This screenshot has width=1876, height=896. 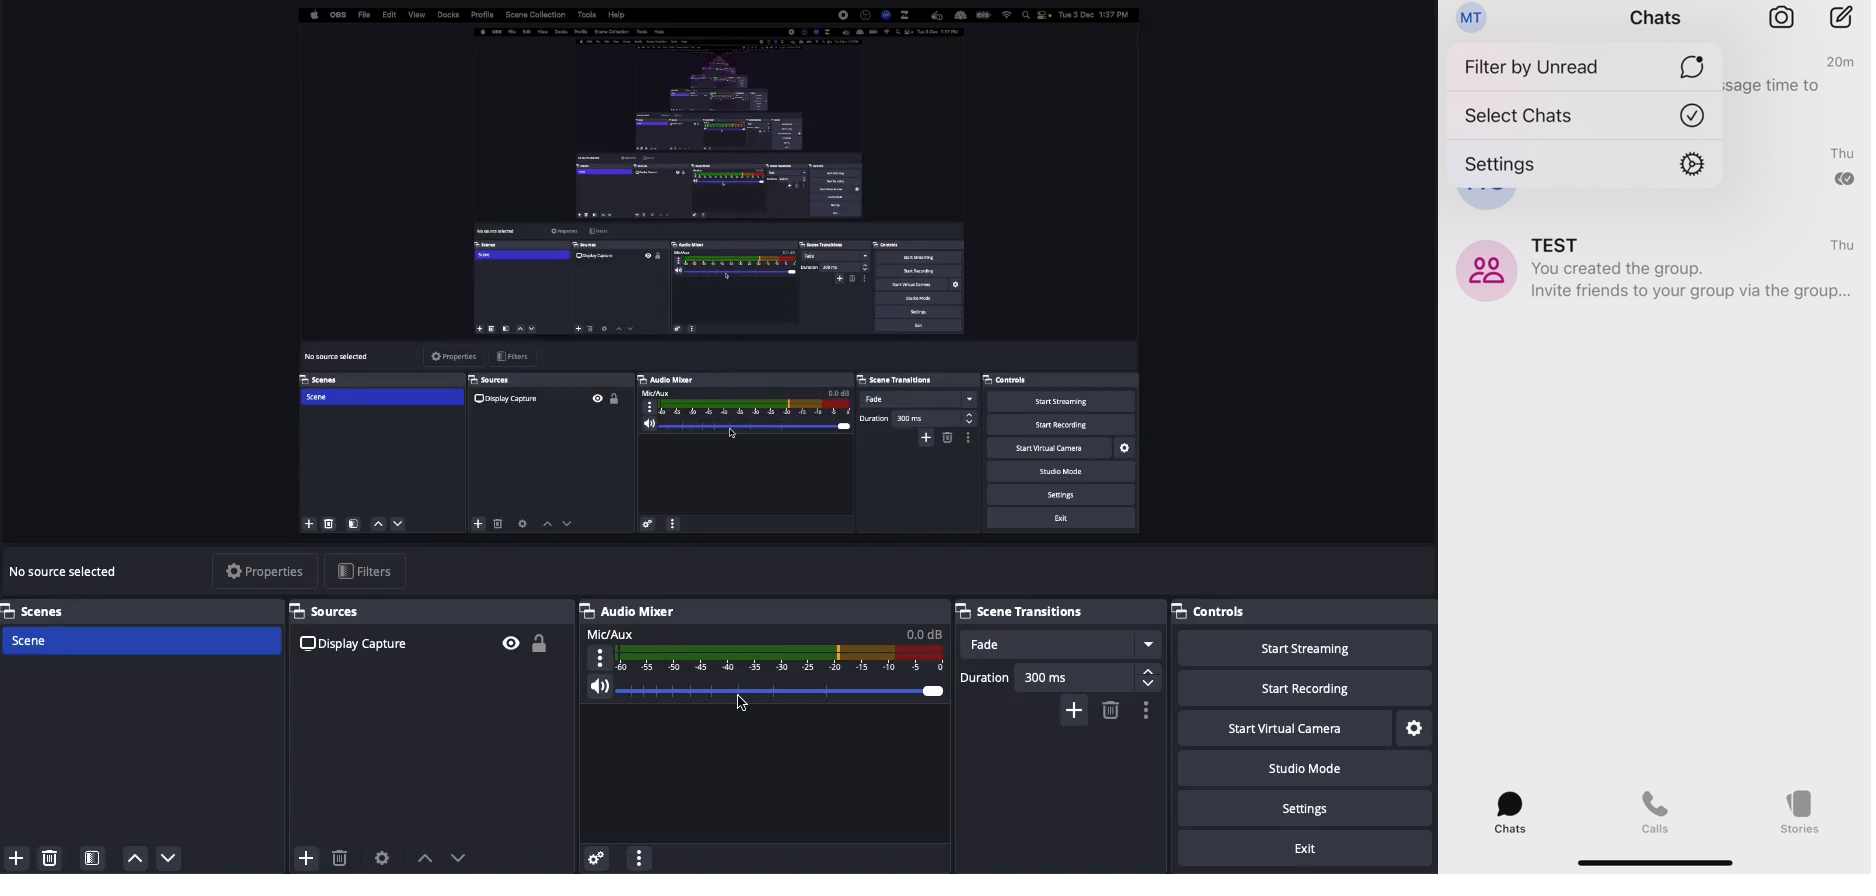 I want to click on Start virtual camera, so click(x=1282, y=729).